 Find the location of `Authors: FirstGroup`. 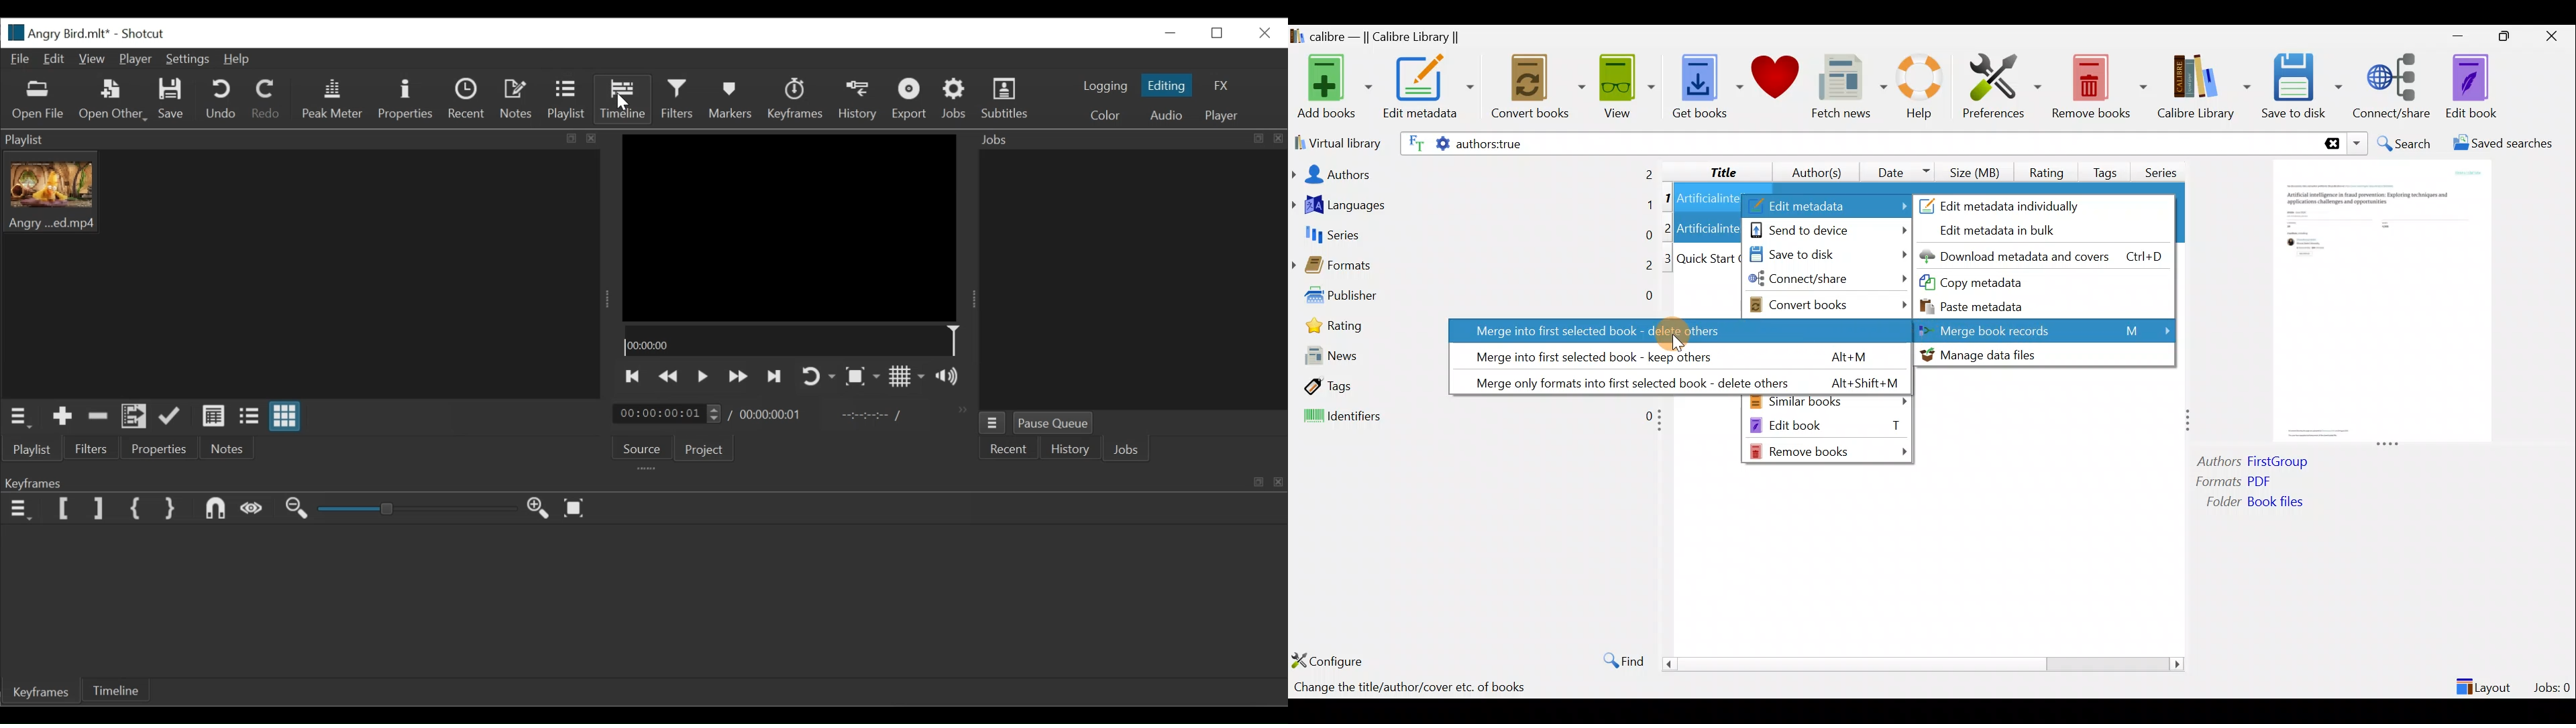

Authors: FirstGroup is located at coordinates (2257, 463).